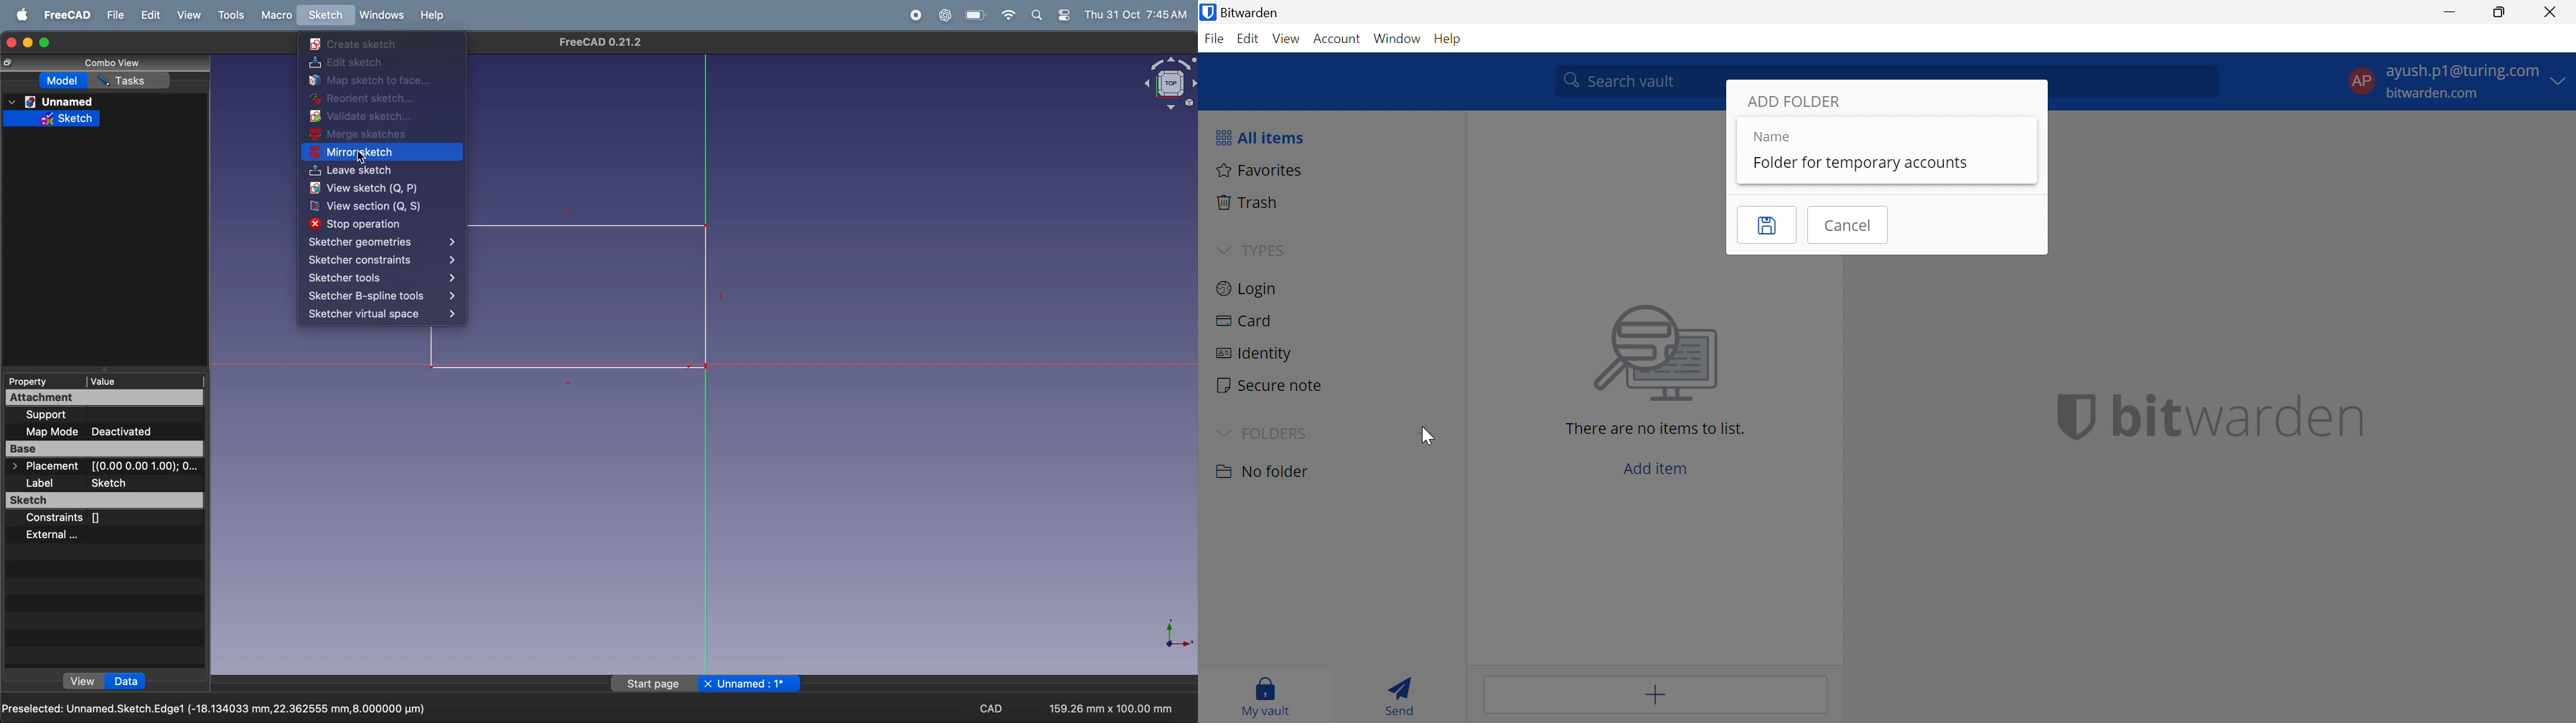  Describe the element at coordinates (383, 260) in the screenshot. I see `sketcher constraints` at that location.